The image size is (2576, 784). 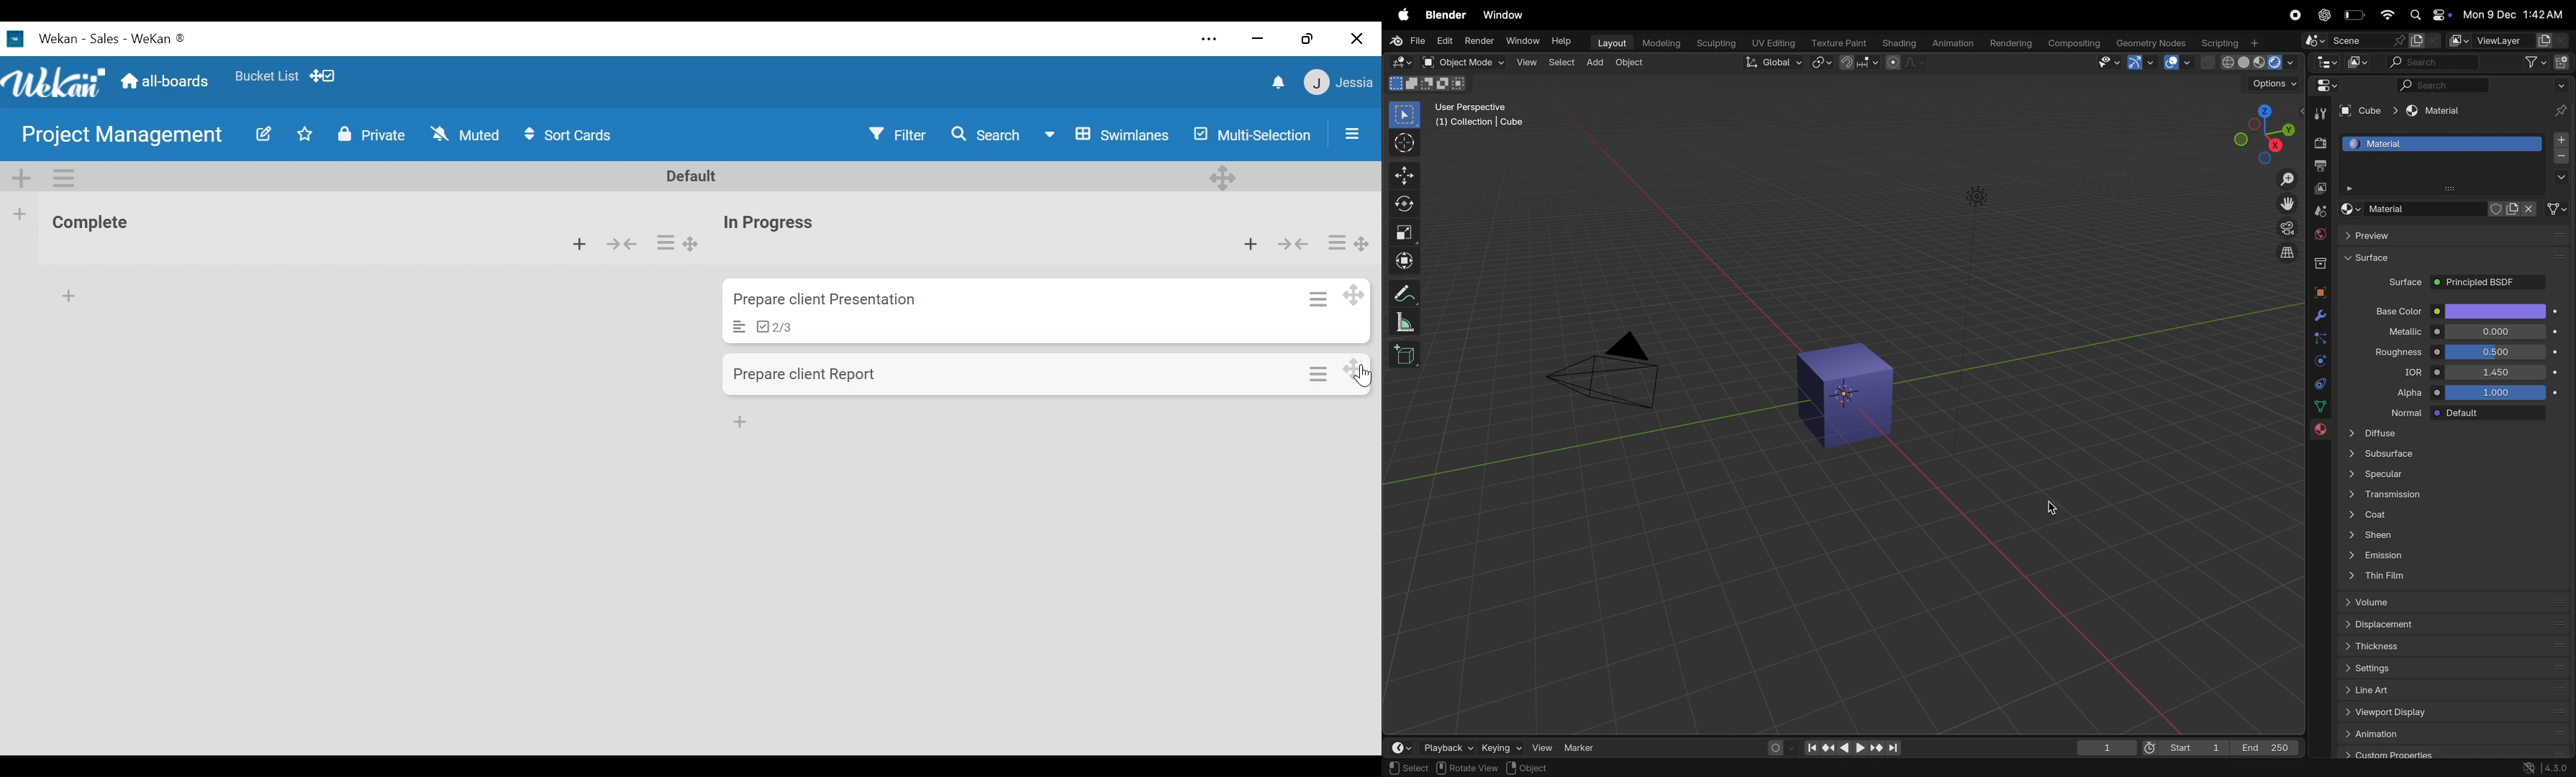 What do you see at coordinates (1356, 368) in the screenshot?
I see `Dekstop` at bounding box center [1356, 368].